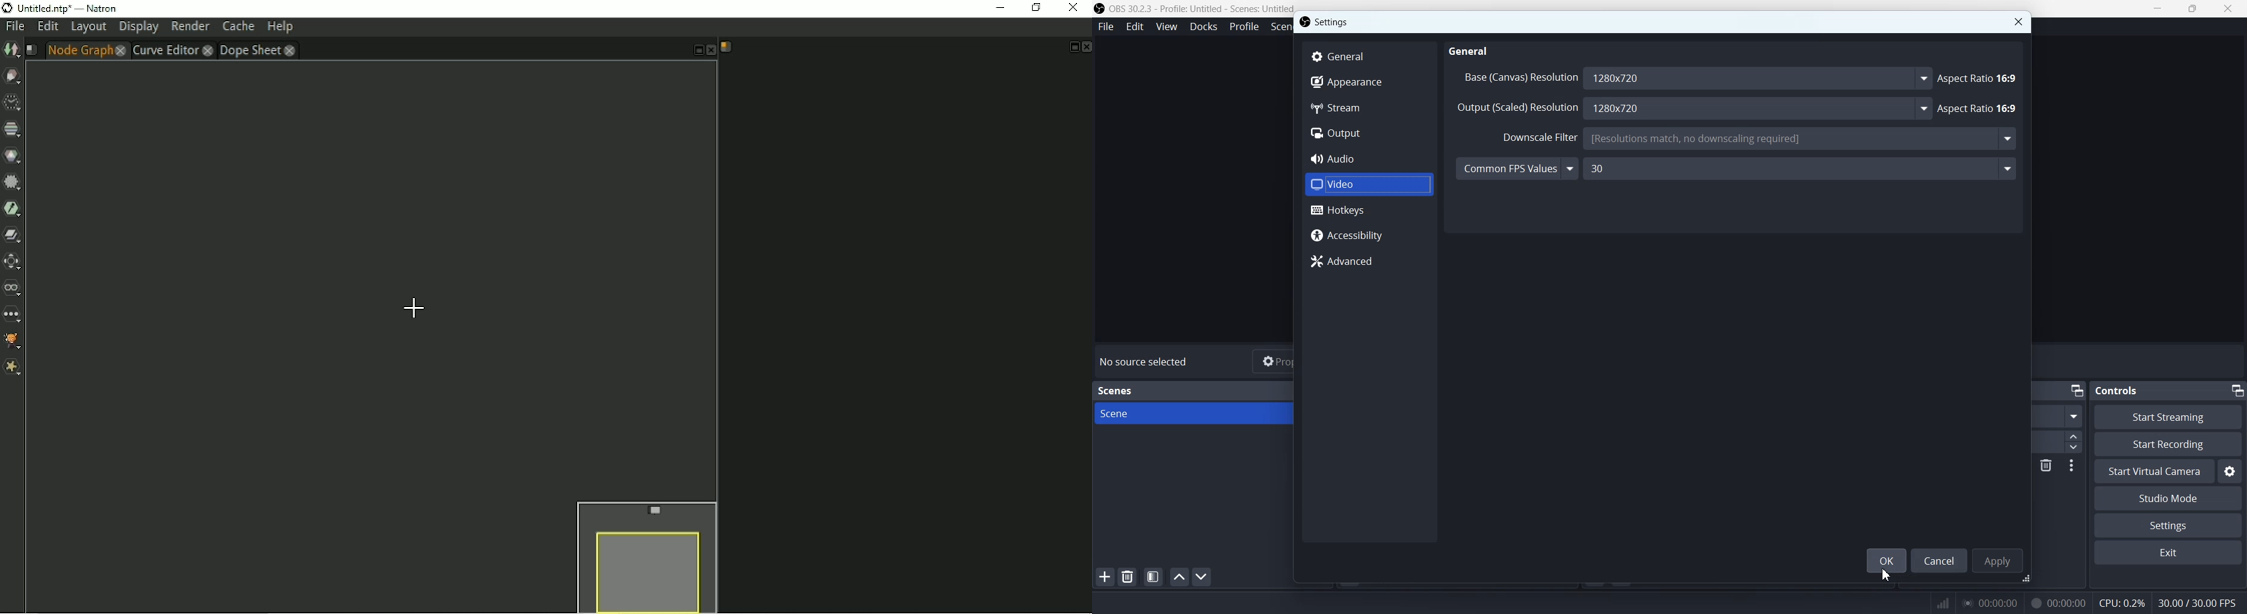 This screenshot has height=616, width=2268. What do you see at coordinates (2169, 526) in the screenshot?
I see `Settings` at bounding box center [2169, 526].